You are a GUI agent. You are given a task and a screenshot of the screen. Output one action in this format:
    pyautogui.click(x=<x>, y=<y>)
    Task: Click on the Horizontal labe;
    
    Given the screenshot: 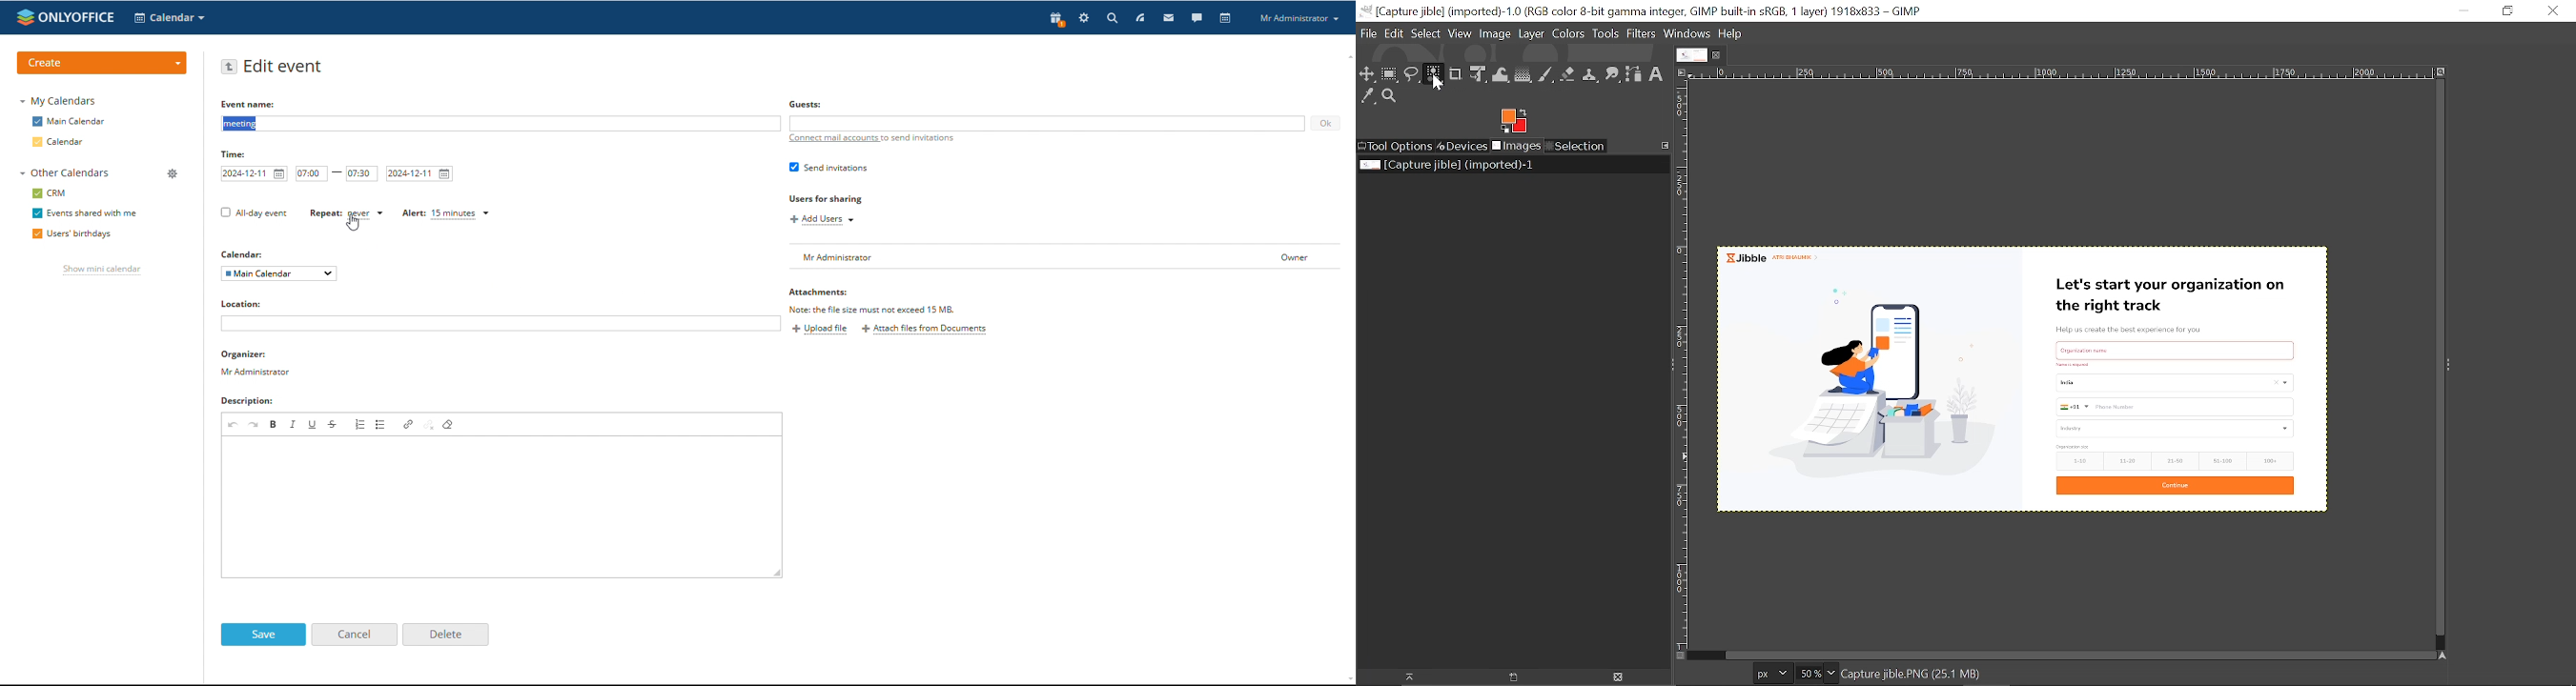 What is the action you would take?
    pyautogui.click(x=2056, y=74)
    